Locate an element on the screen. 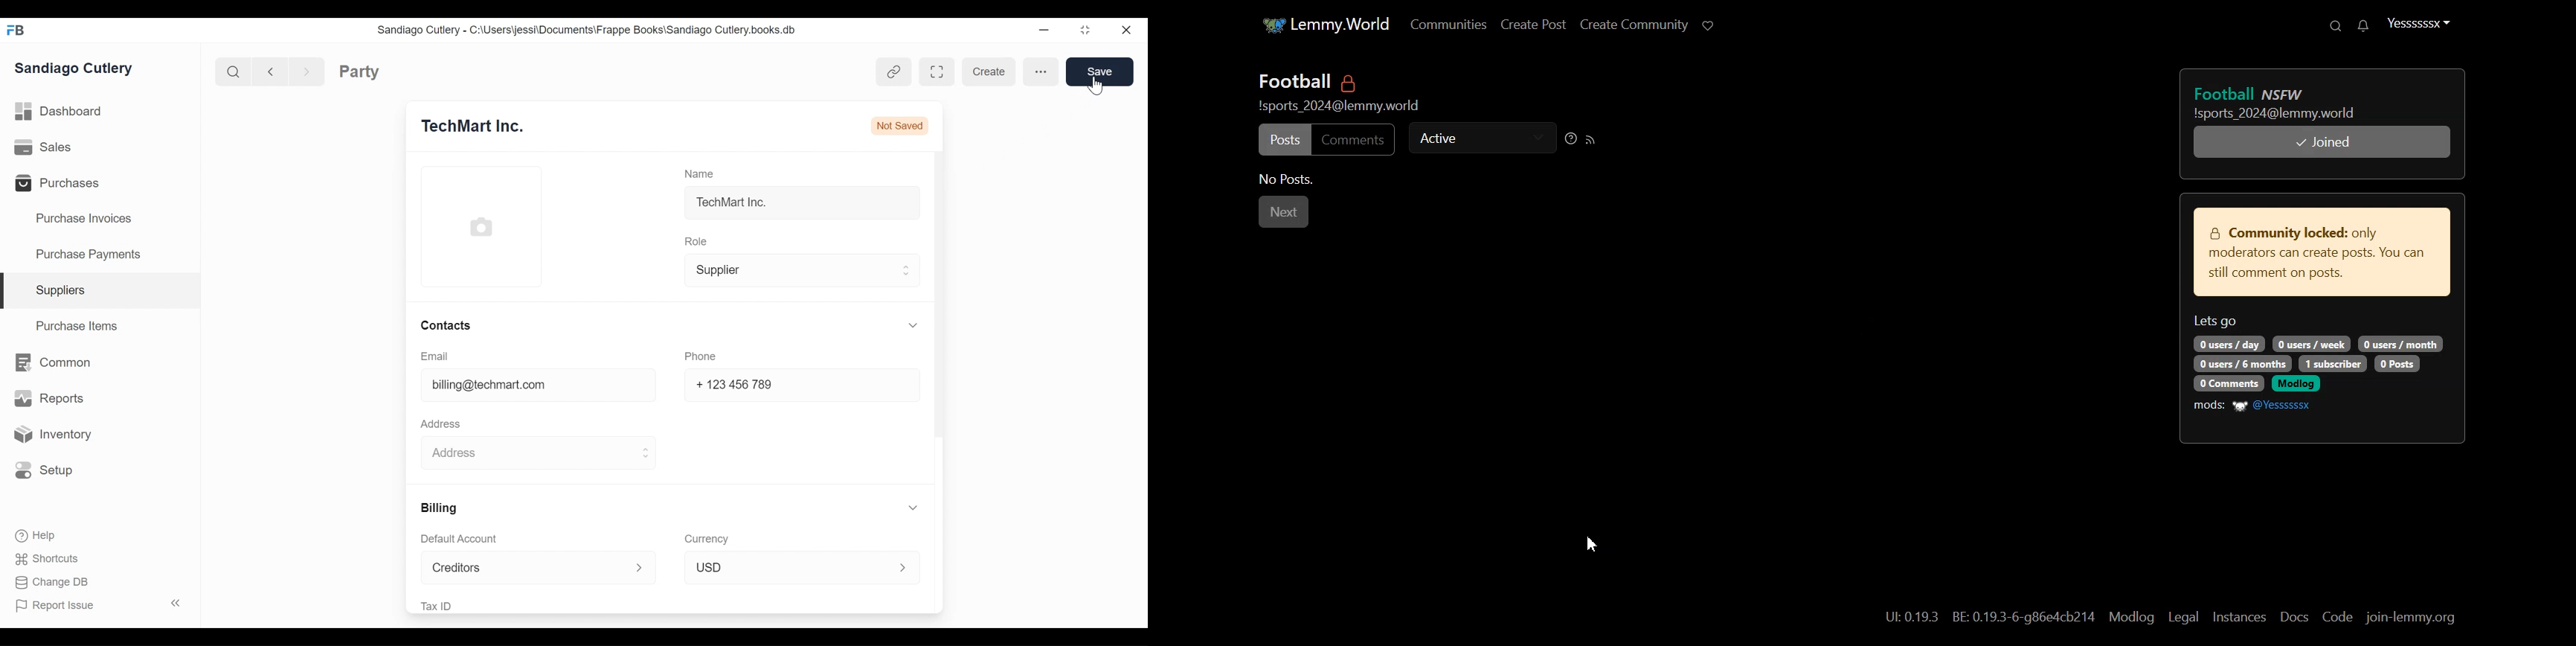 The width and height of the screenshot is (2576, 672). billing@techmart.com is located at coordinates (491, 384).